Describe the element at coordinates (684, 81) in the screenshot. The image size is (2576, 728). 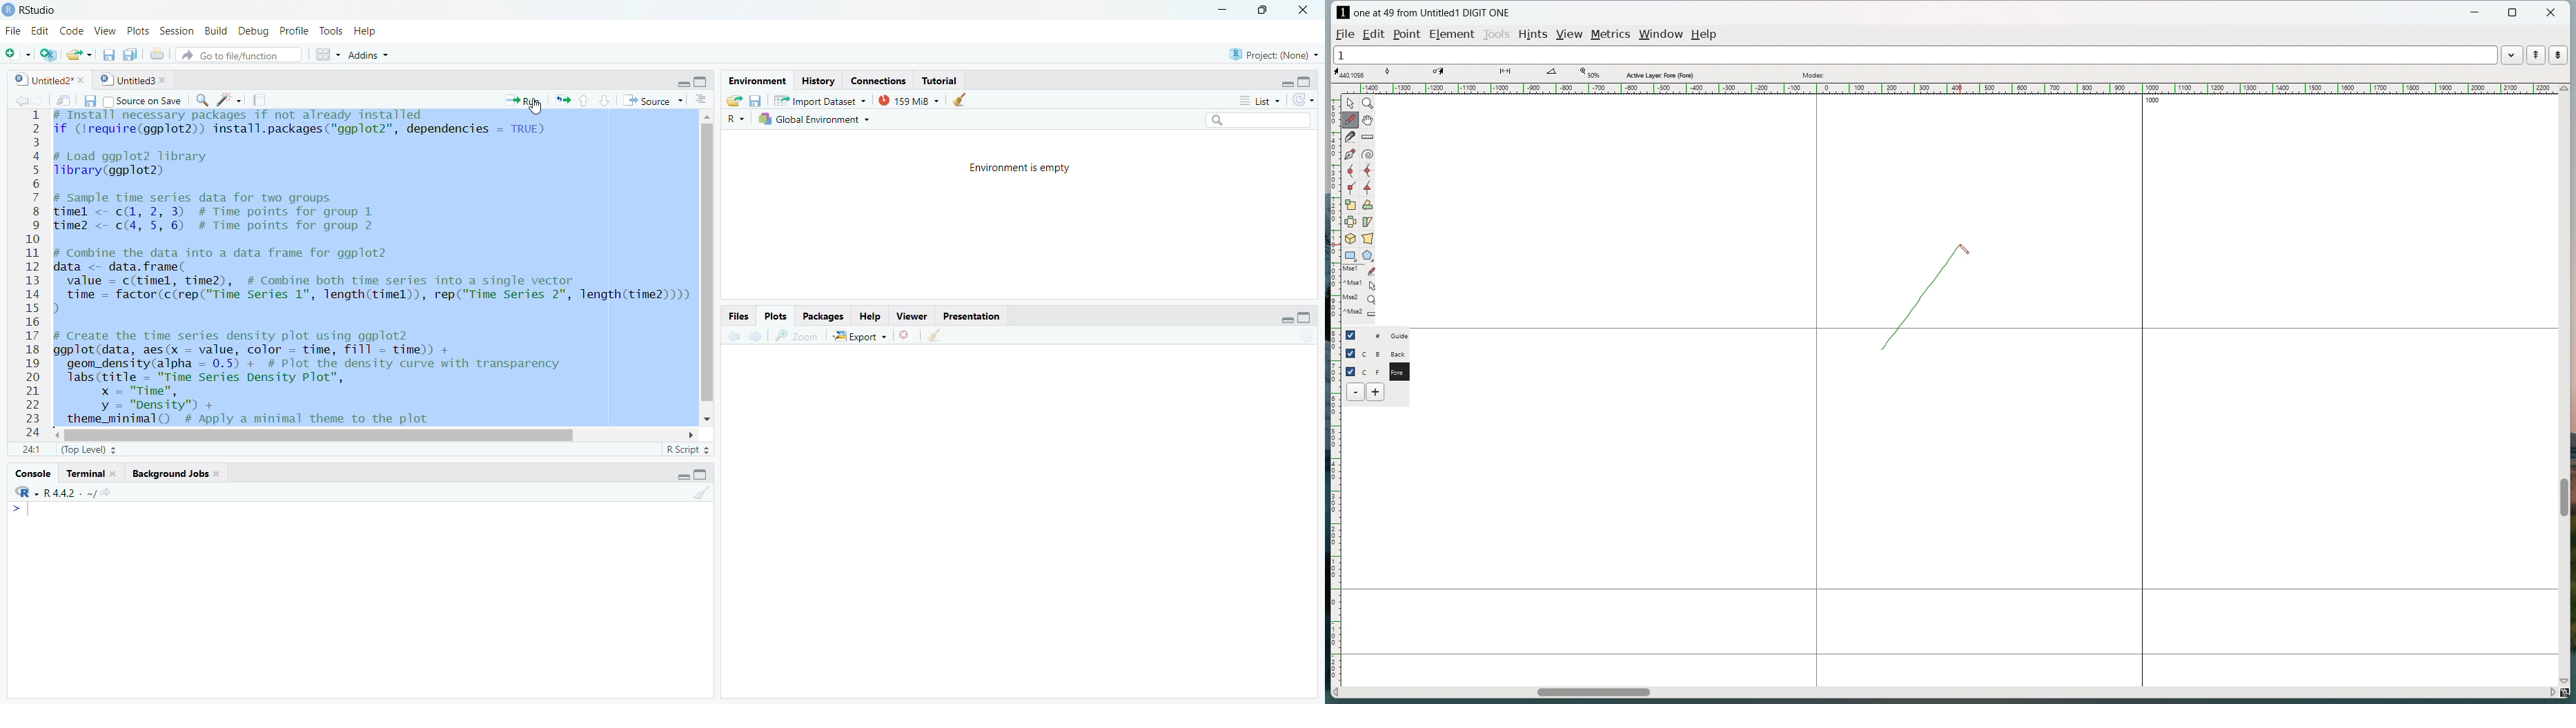
I see `Minimize` at that location.